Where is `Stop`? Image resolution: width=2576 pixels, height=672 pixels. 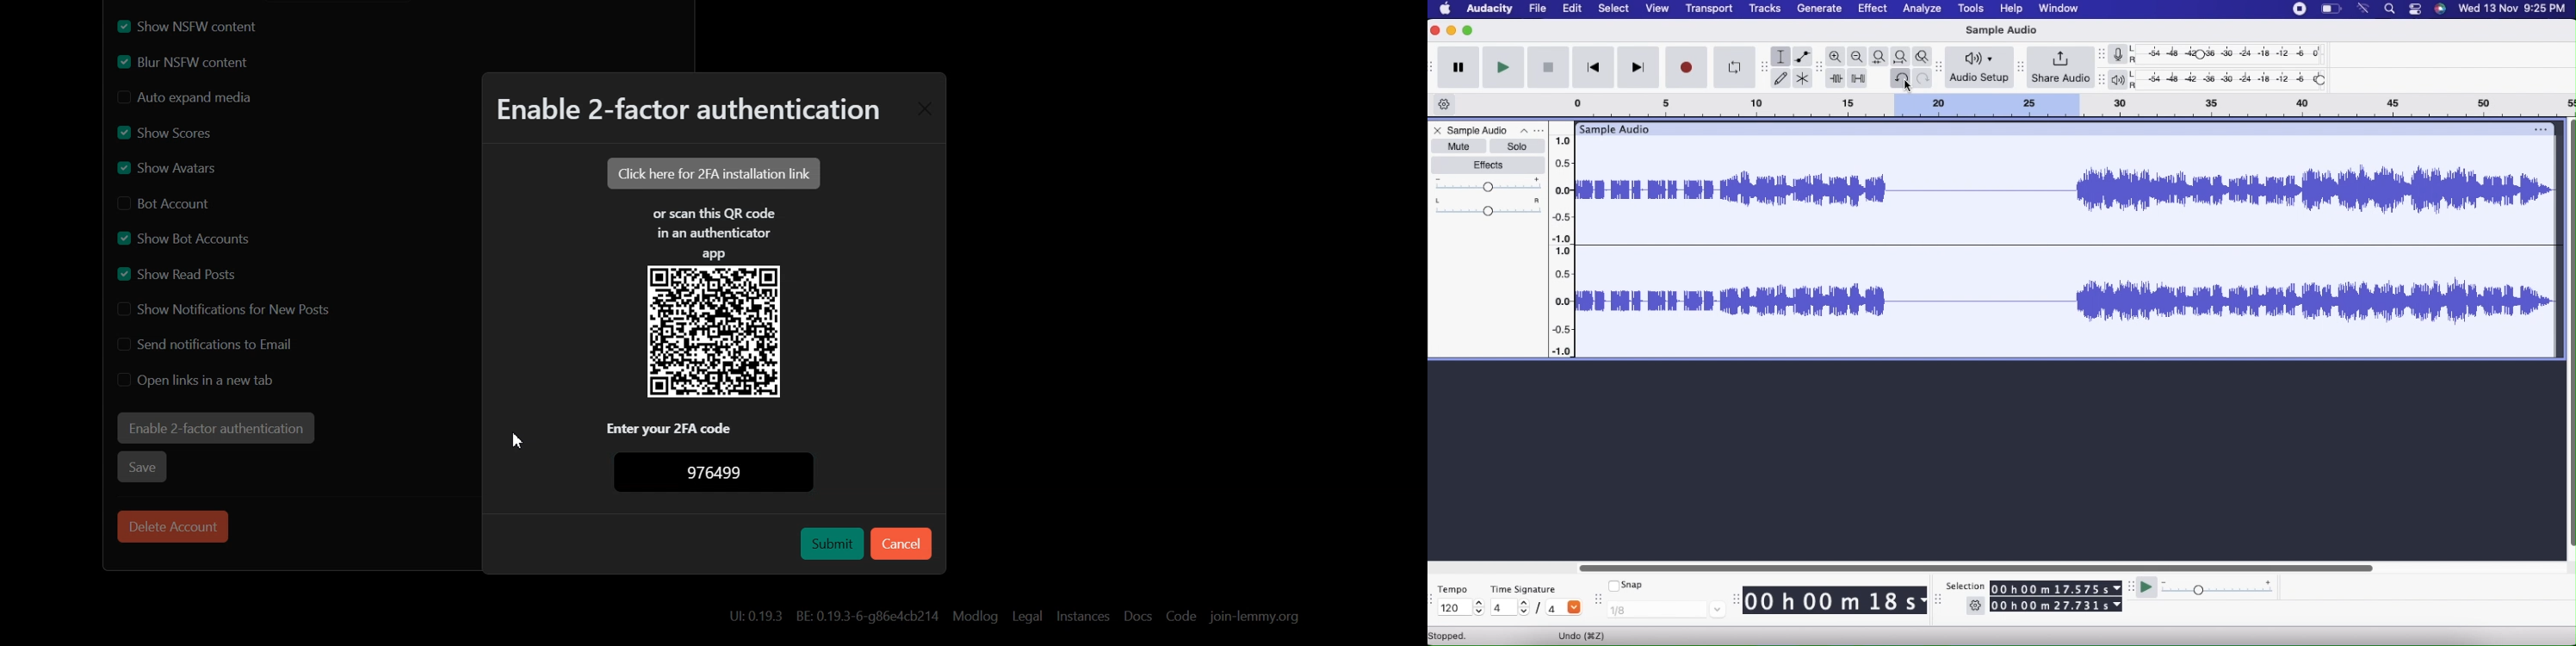
Stop is located at coordinates (1549, 66).